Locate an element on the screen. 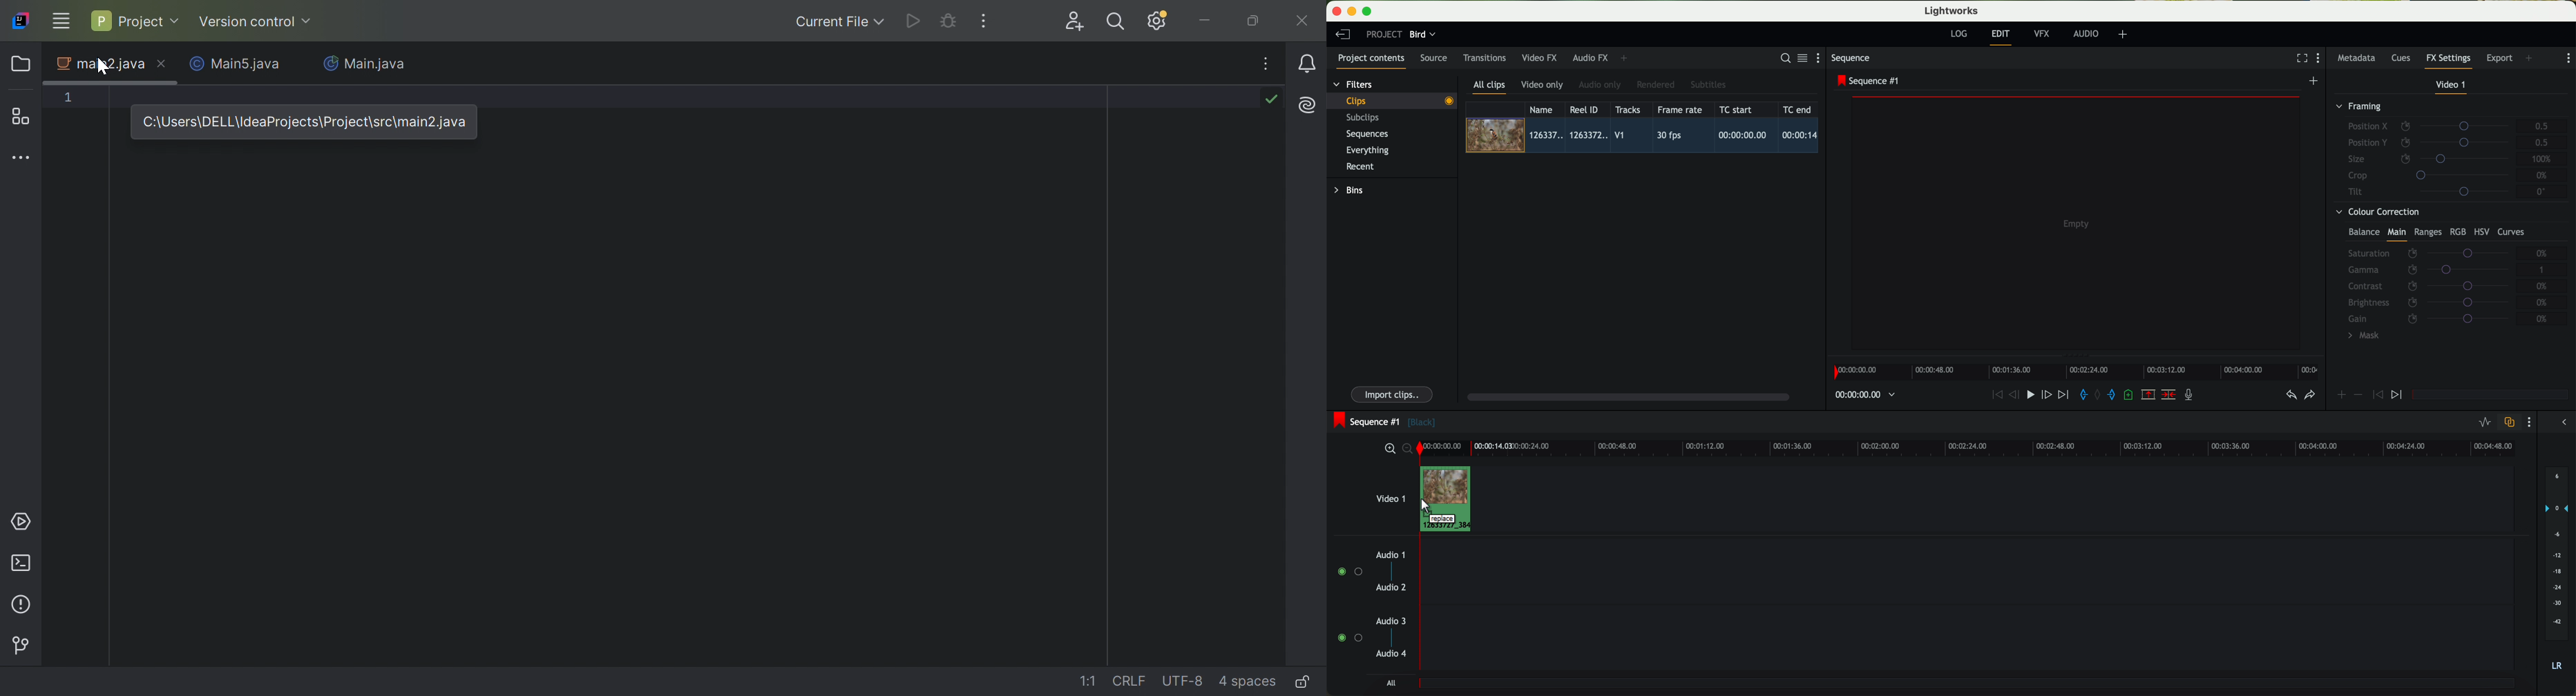  Recent files, tab actions, and more is located at coordinates (1268, 63).